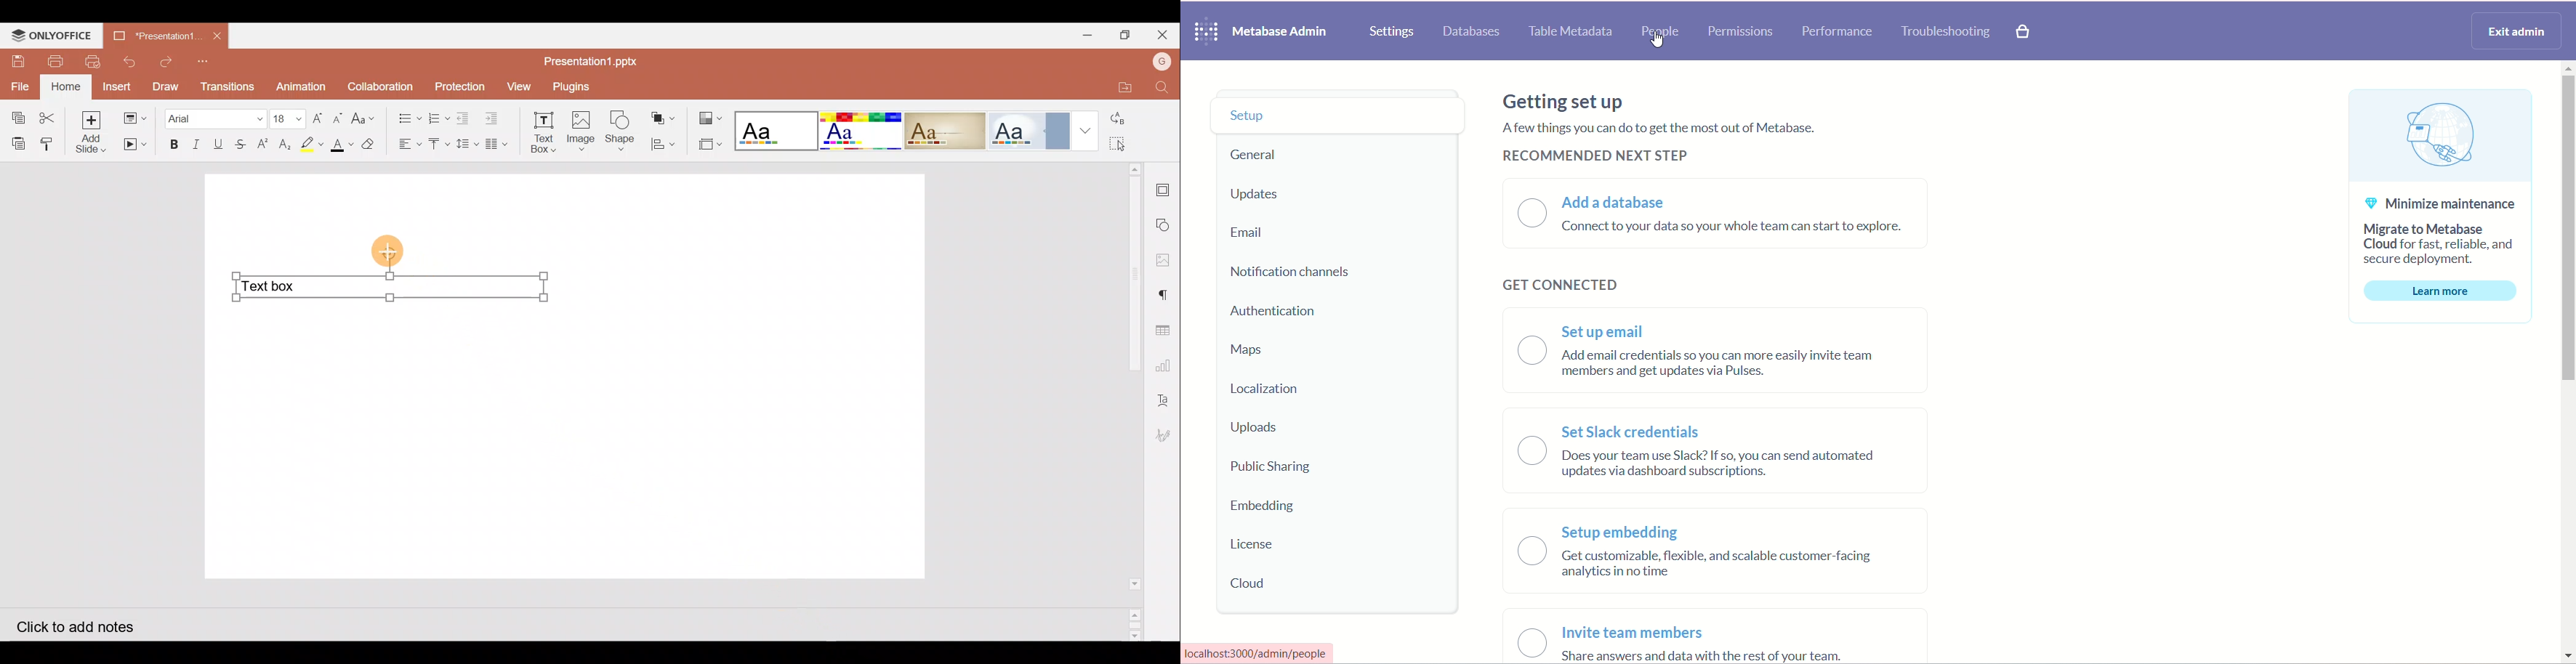  What do you see at coordinates (15, 61) in the screenshot?
I see `Save` at bounding box center [15, 61].